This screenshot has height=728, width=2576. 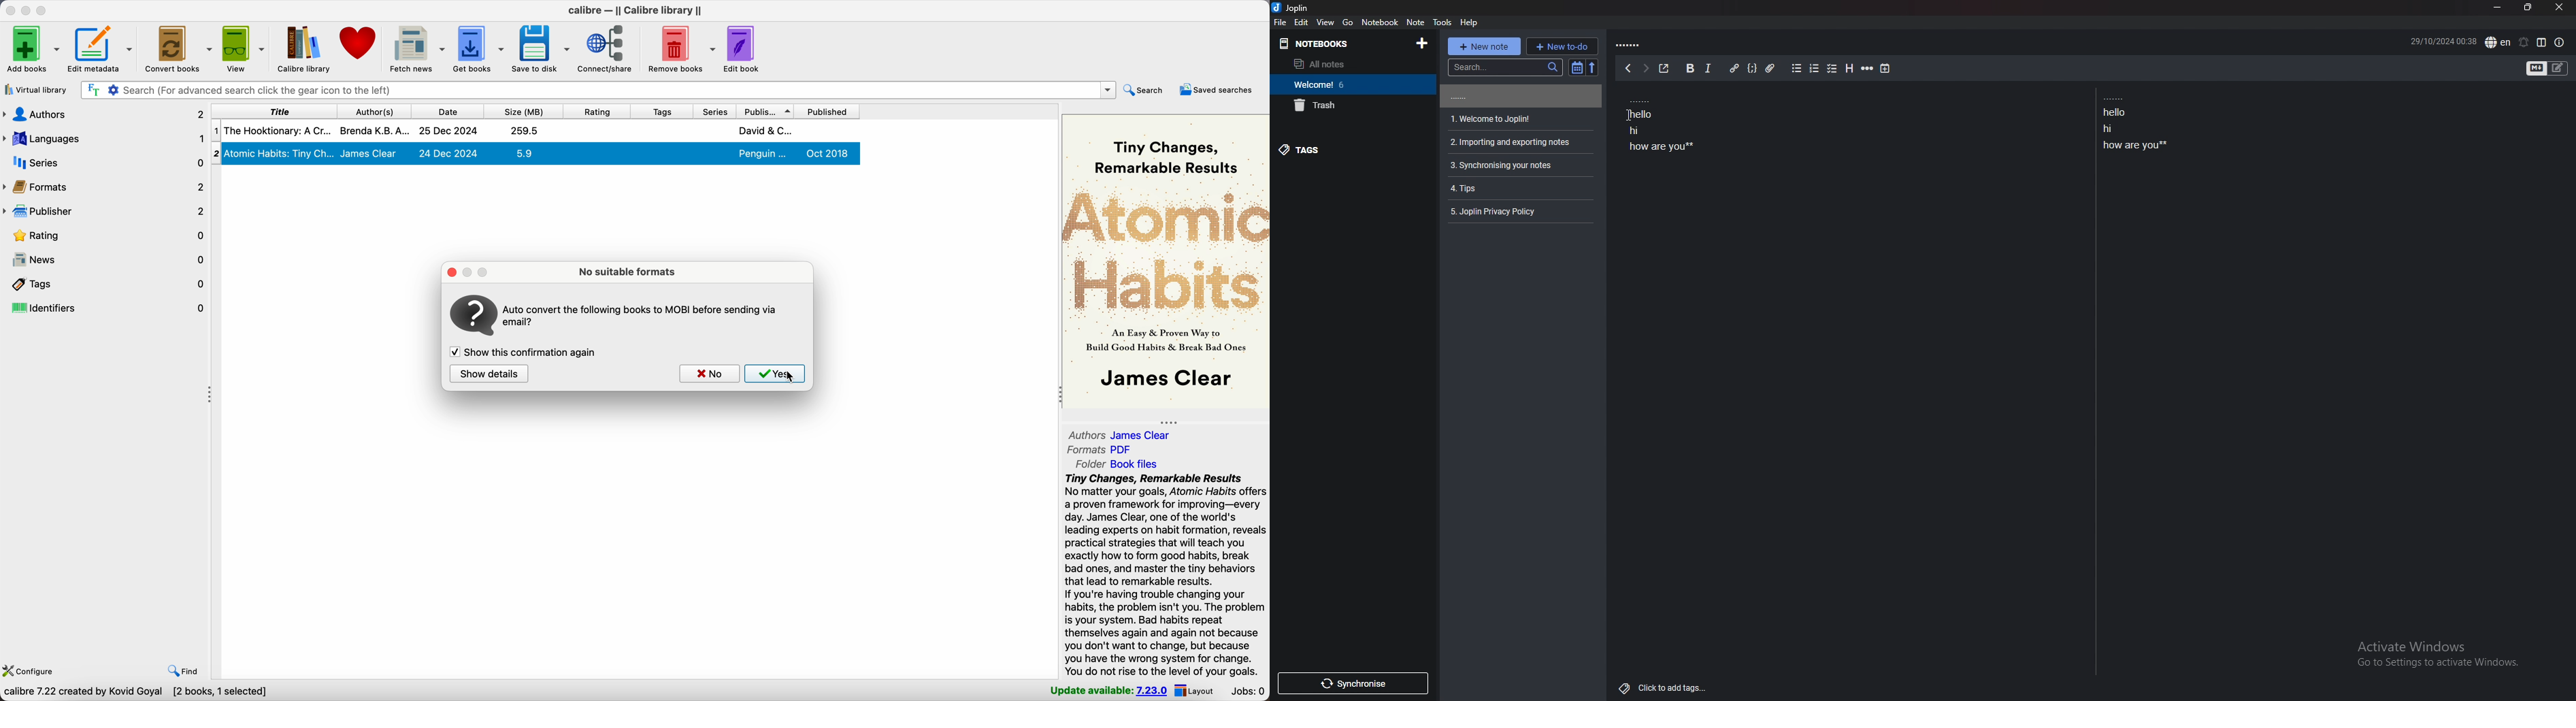 I want to click on search bar, so click(x=1504, y=67).